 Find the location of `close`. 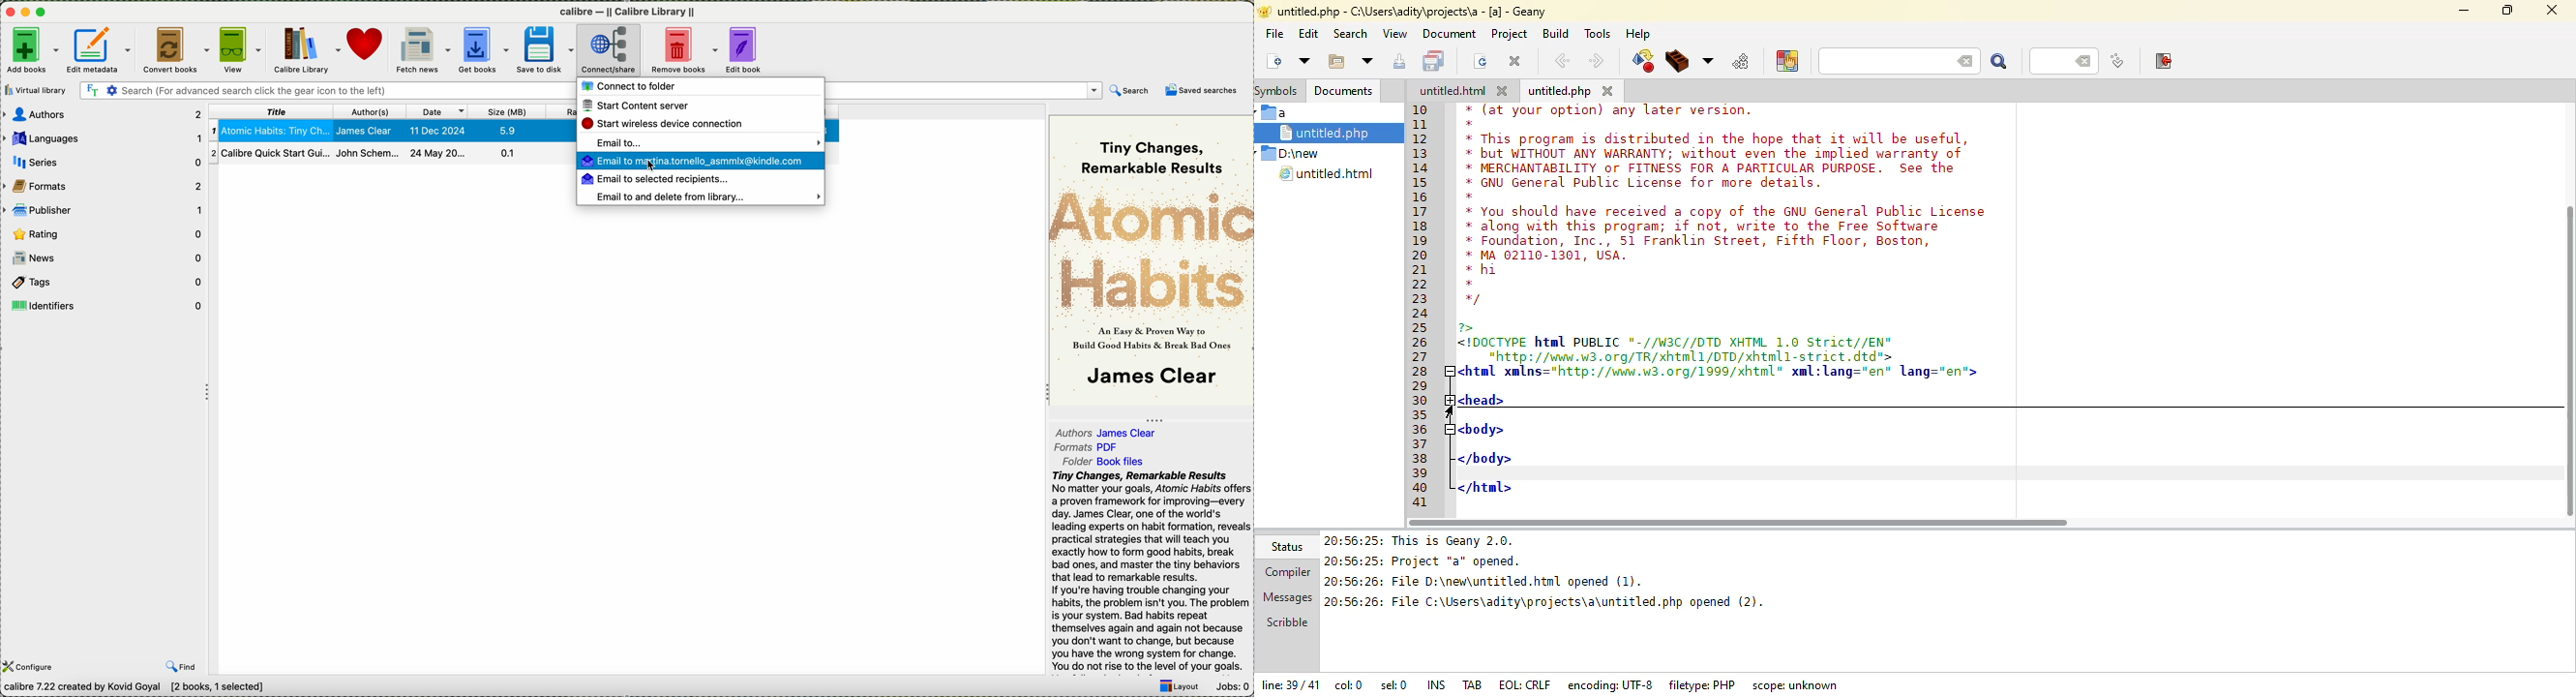

close is located at coordinates (1516, 60).